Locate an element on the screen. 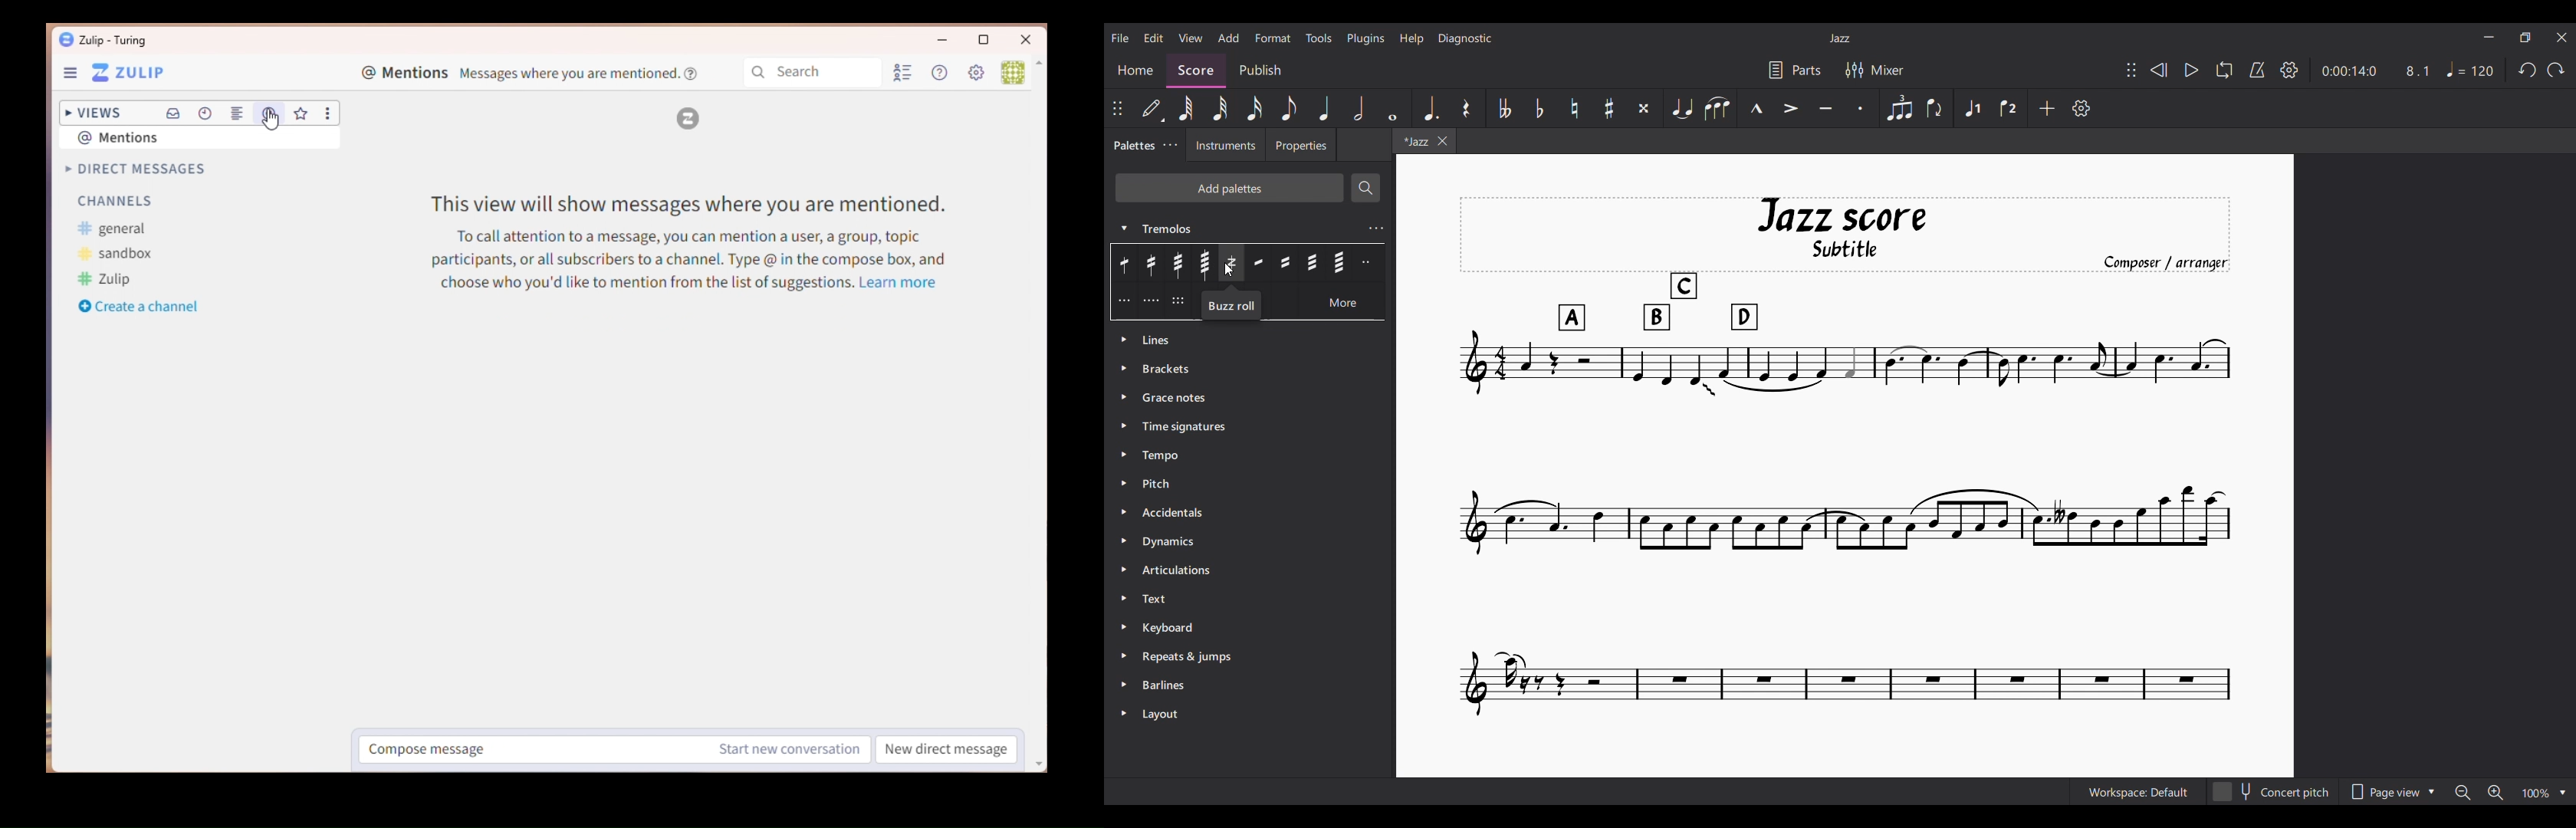 The height and width of the screenshot is (840, 2576). Menu is located at coordinates (119, 74).